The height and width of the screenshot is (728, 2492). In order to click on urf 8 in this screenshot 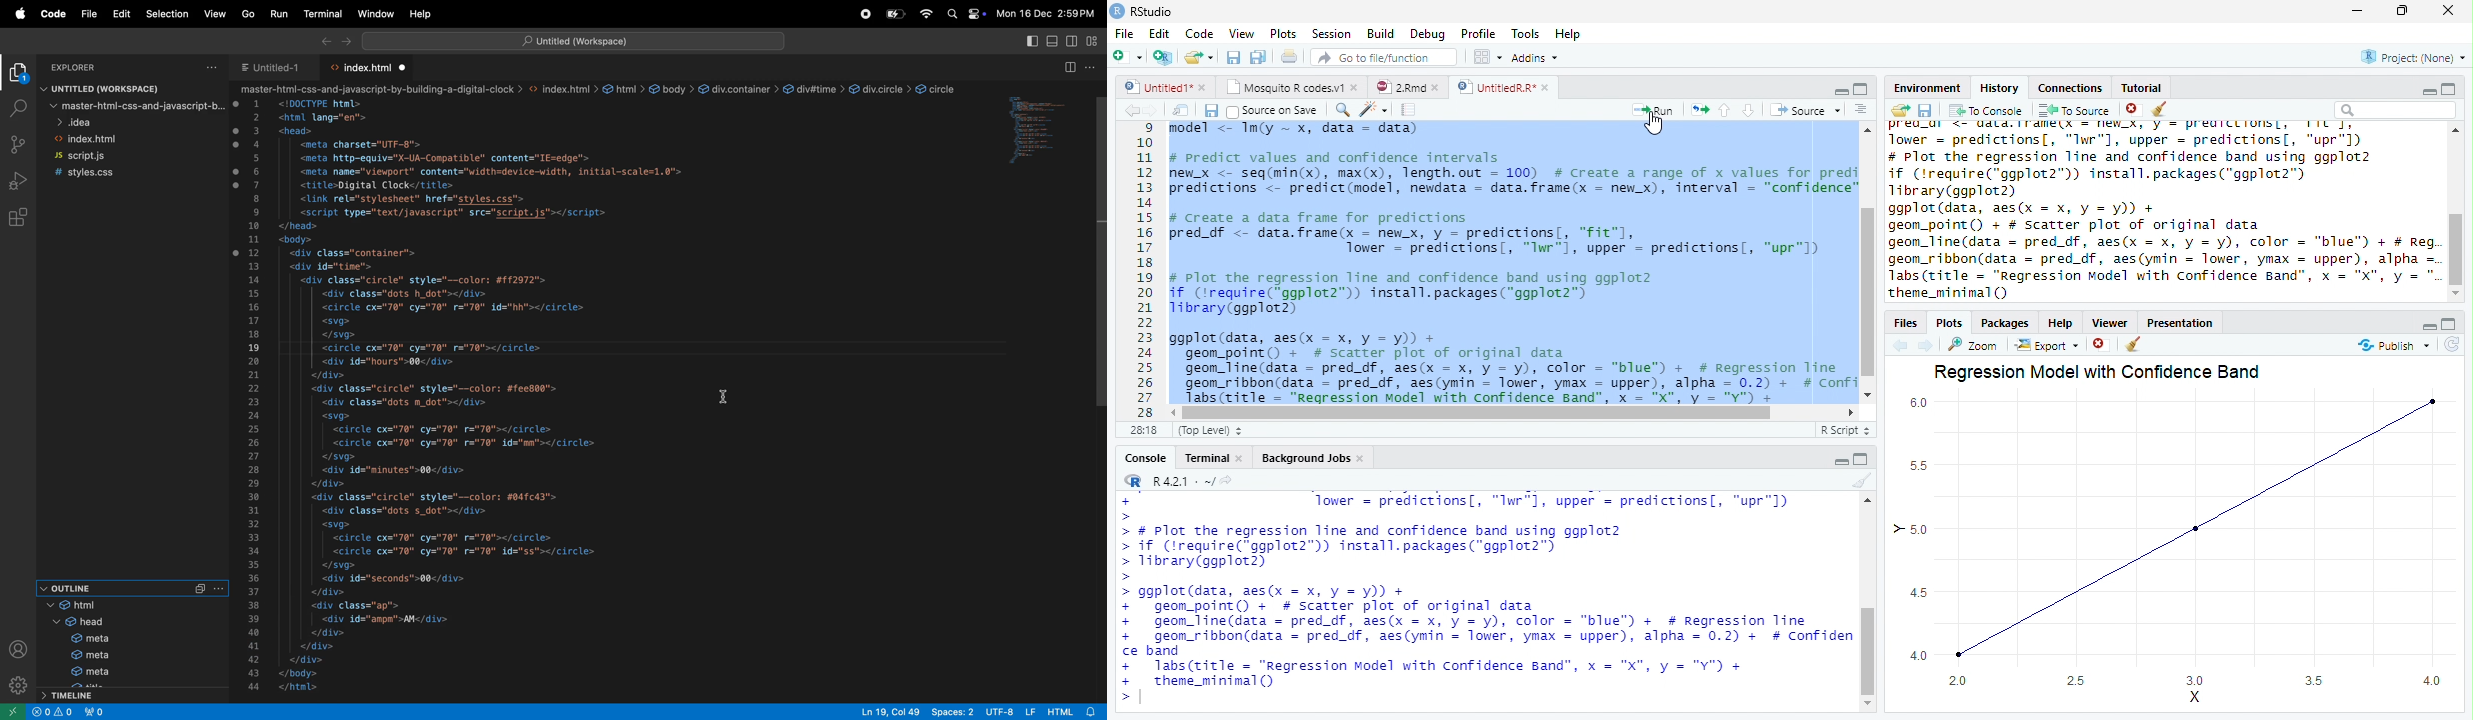, I will do `click(1010, 712)`.